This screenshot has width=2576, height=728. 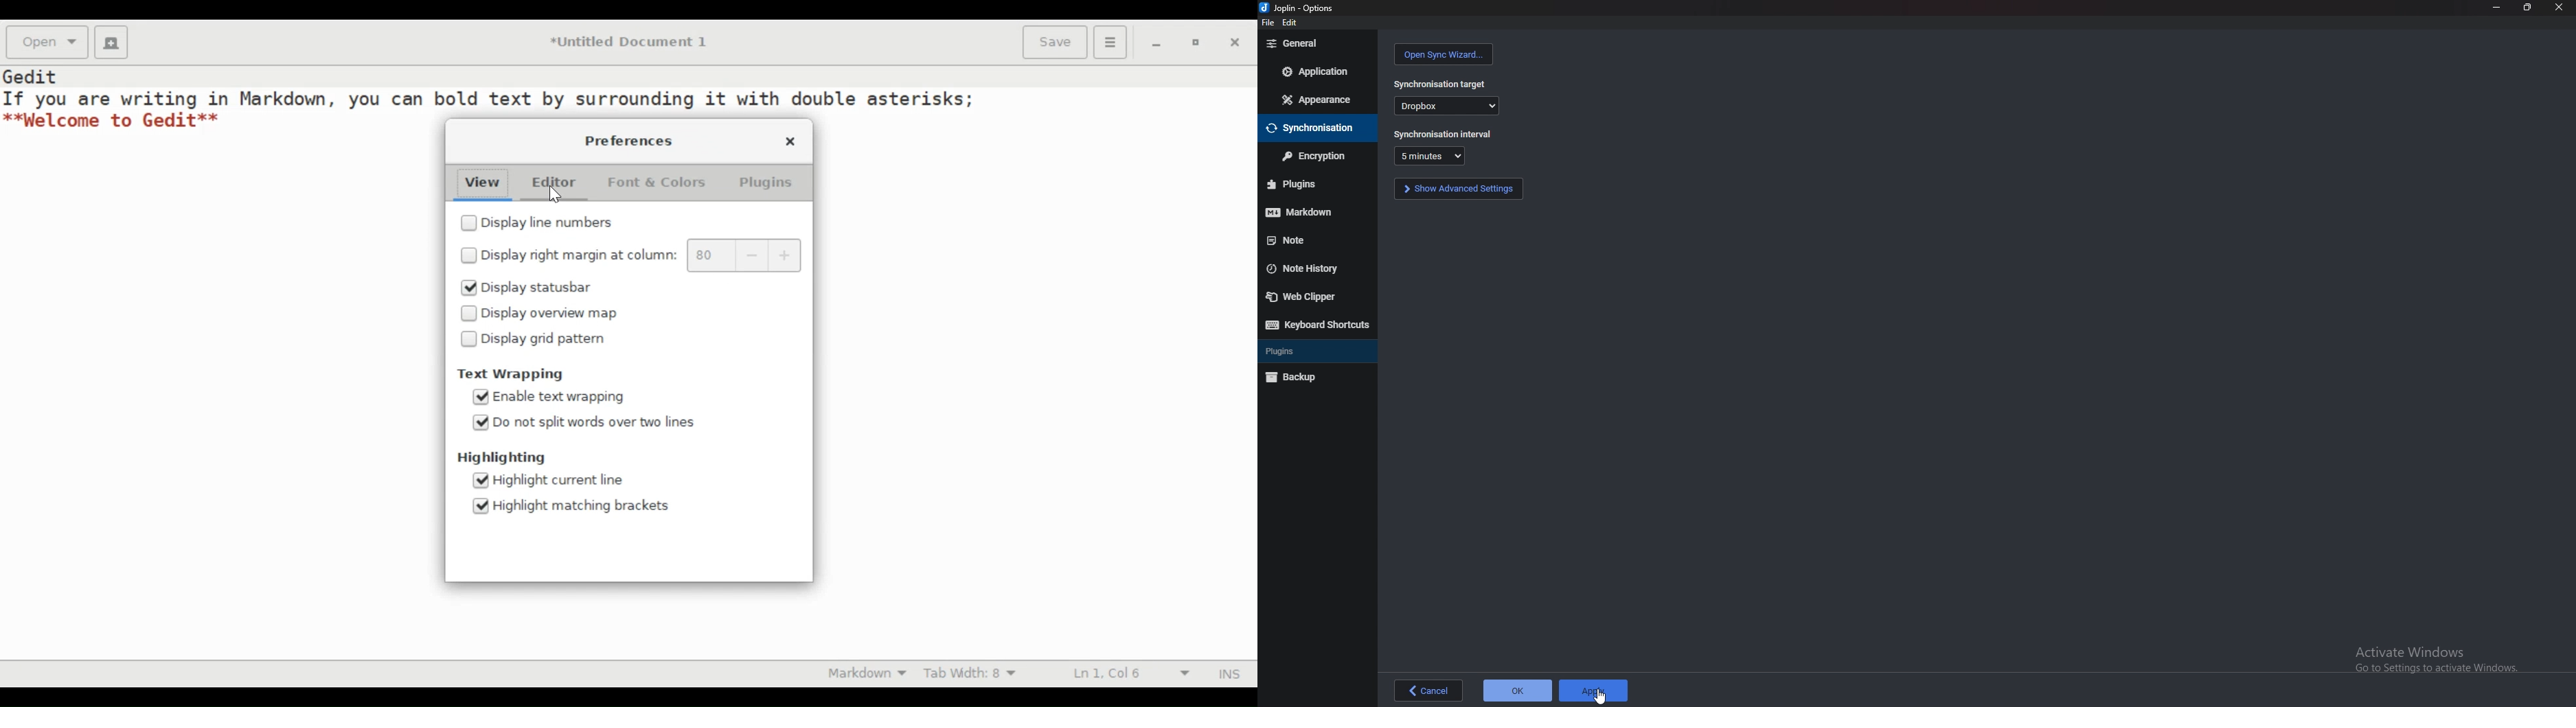 What do you see at coordinates (2496, 6) in the screenshot?
I see `minimize` at bounding box center [2496, 6].